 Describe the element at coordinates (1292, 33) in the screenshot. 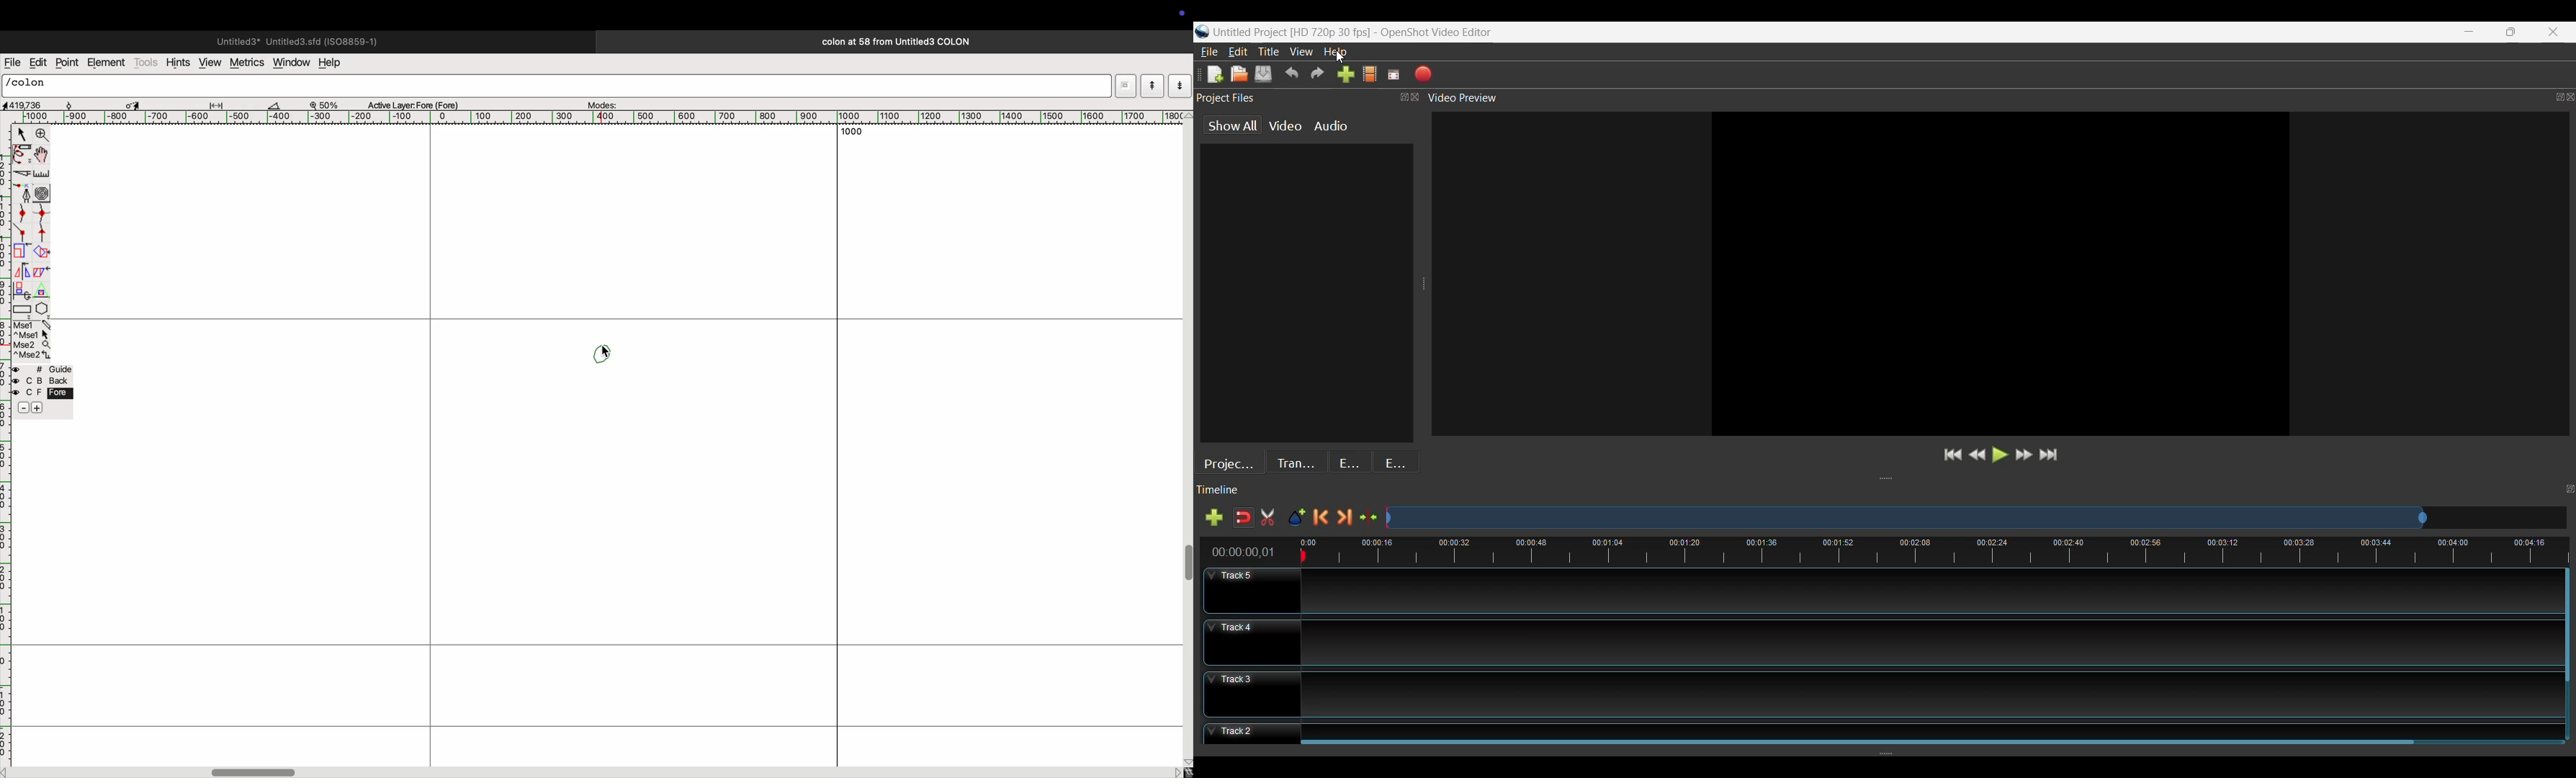

I see `Project Name` at that location.